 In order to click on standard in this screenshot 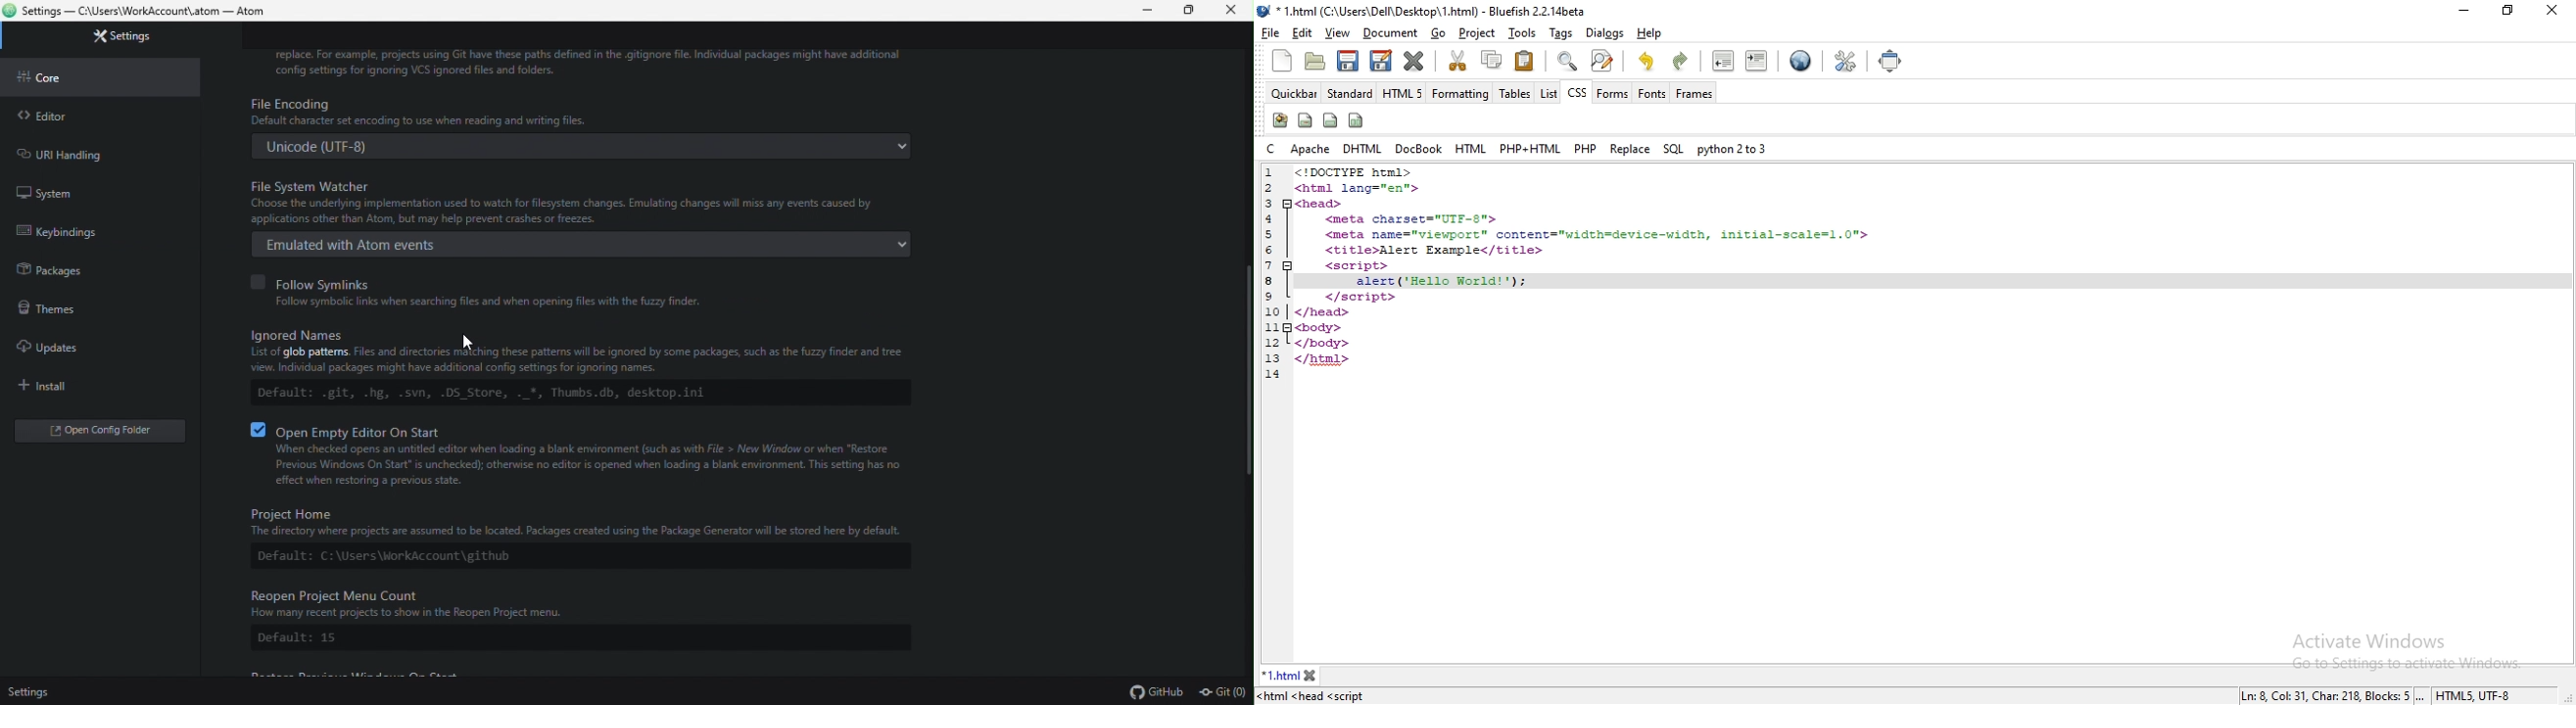, I will do `click(1352, 93)`.